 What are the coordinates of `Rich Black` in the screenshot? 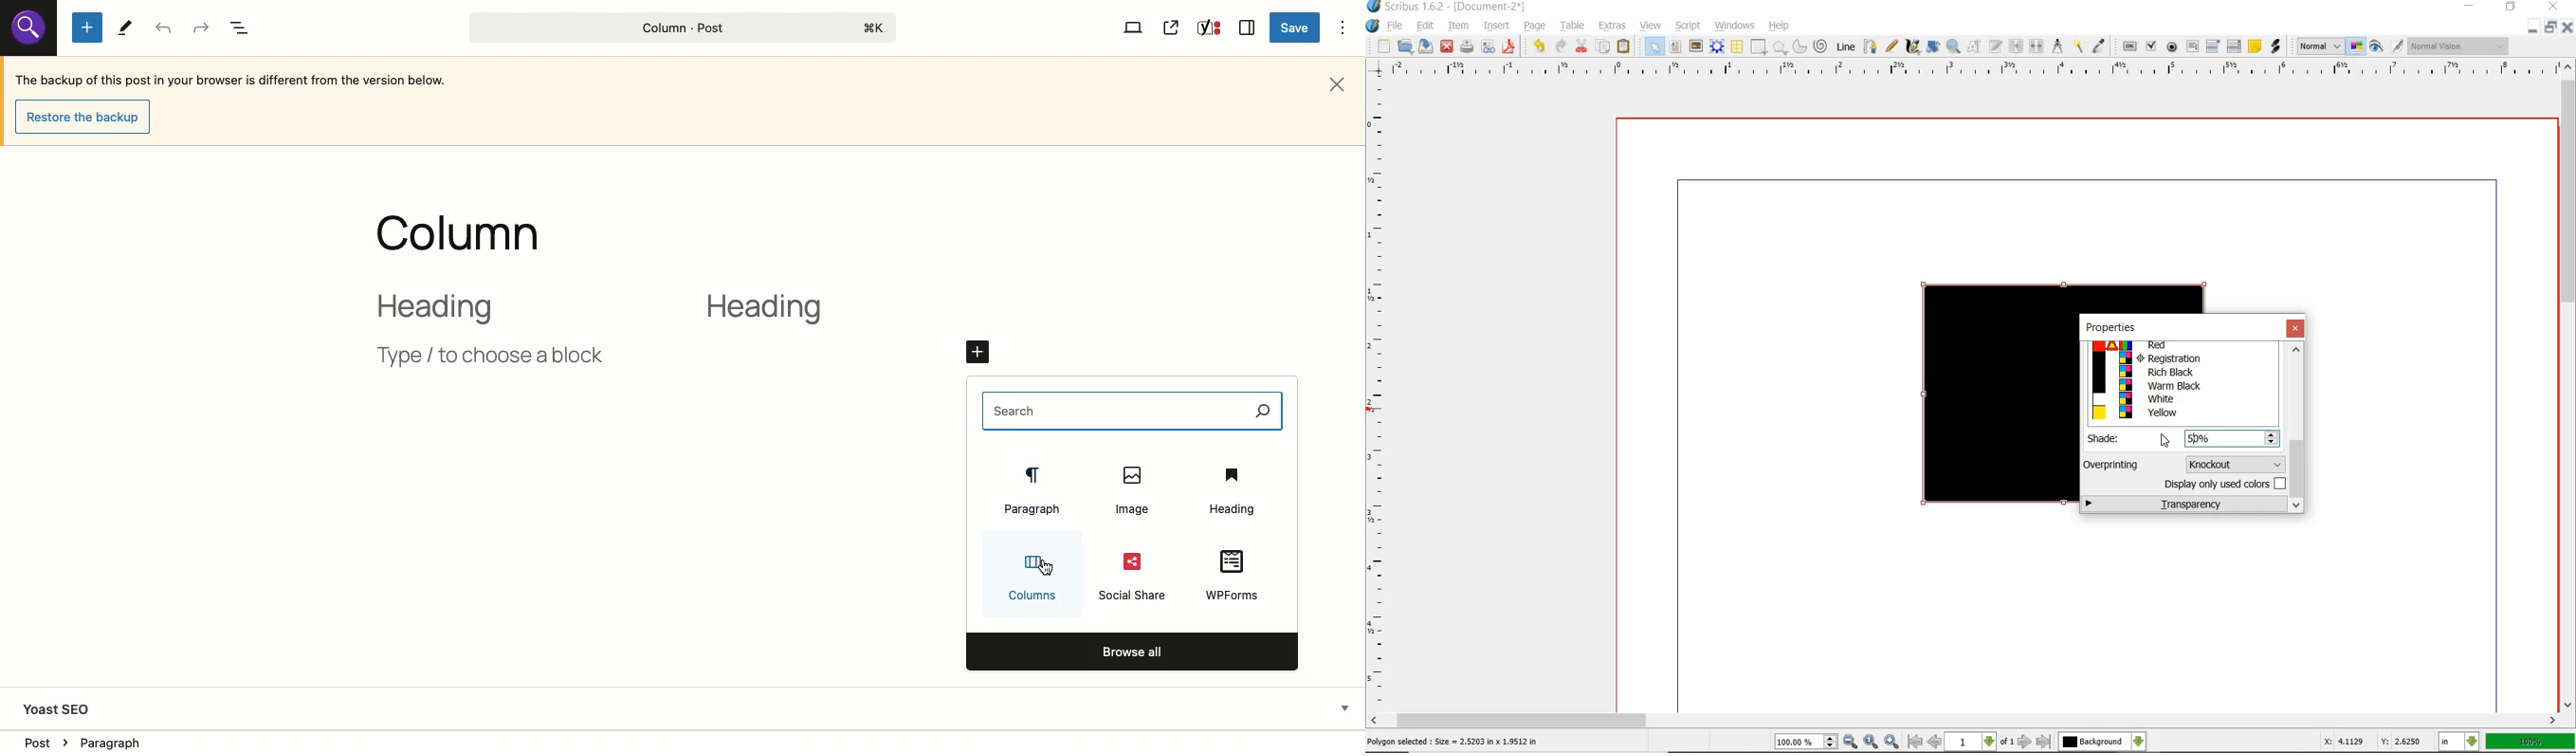 It's located at (2182, 373).